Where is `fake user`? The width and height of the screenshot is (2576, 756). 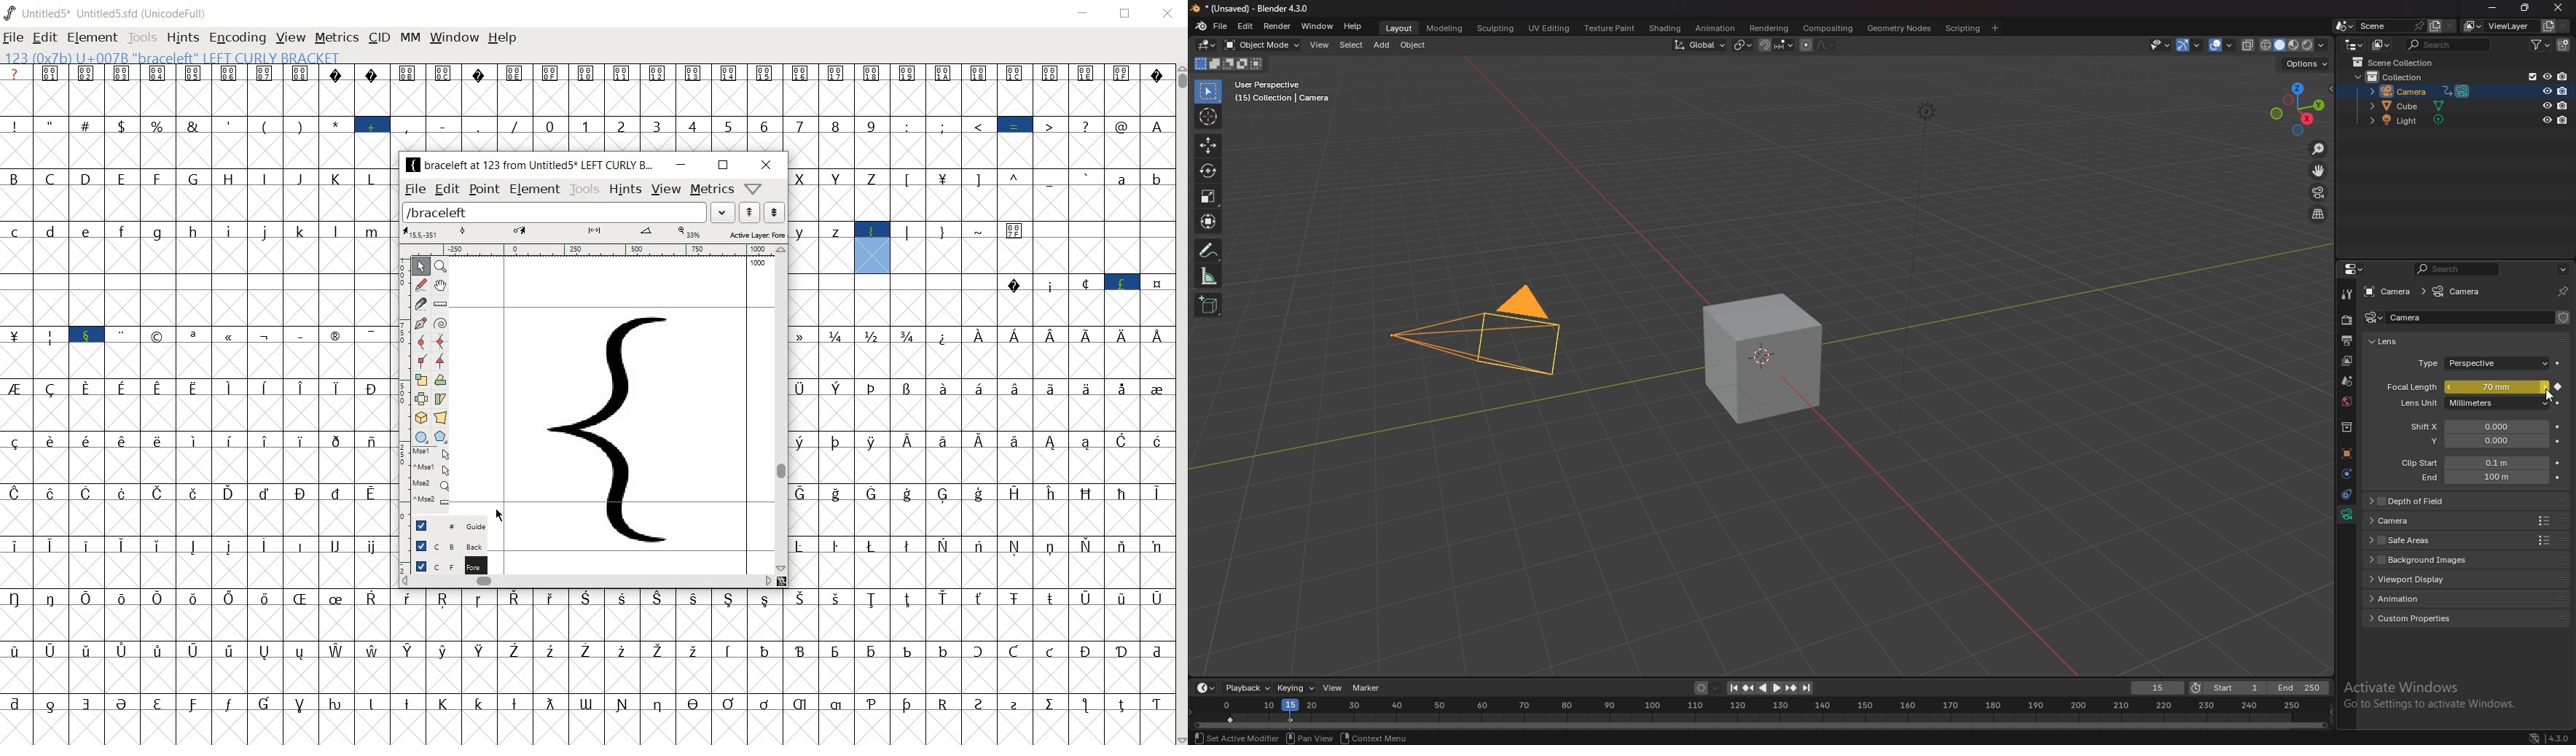 fake user is located at coordinates (2563, 317).